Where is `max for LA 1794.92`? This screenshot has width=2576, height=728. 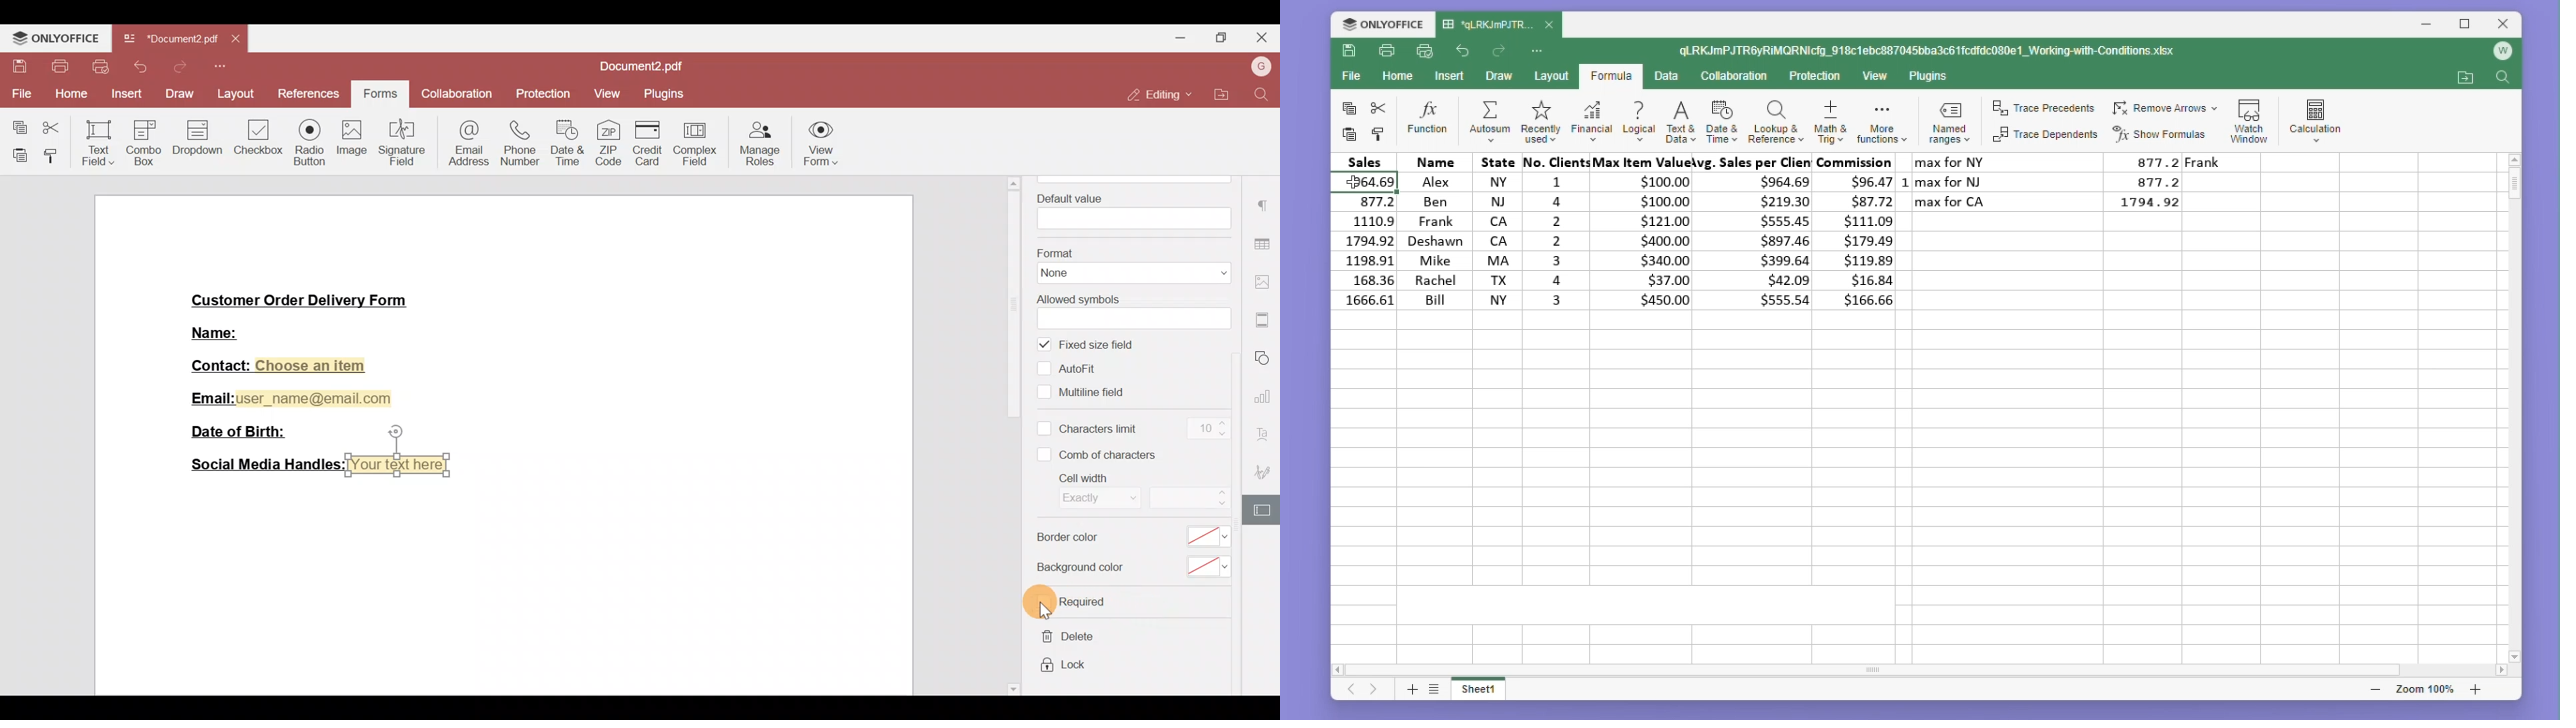 max for LA 1794.92 is located at coordinates (2057, 205).